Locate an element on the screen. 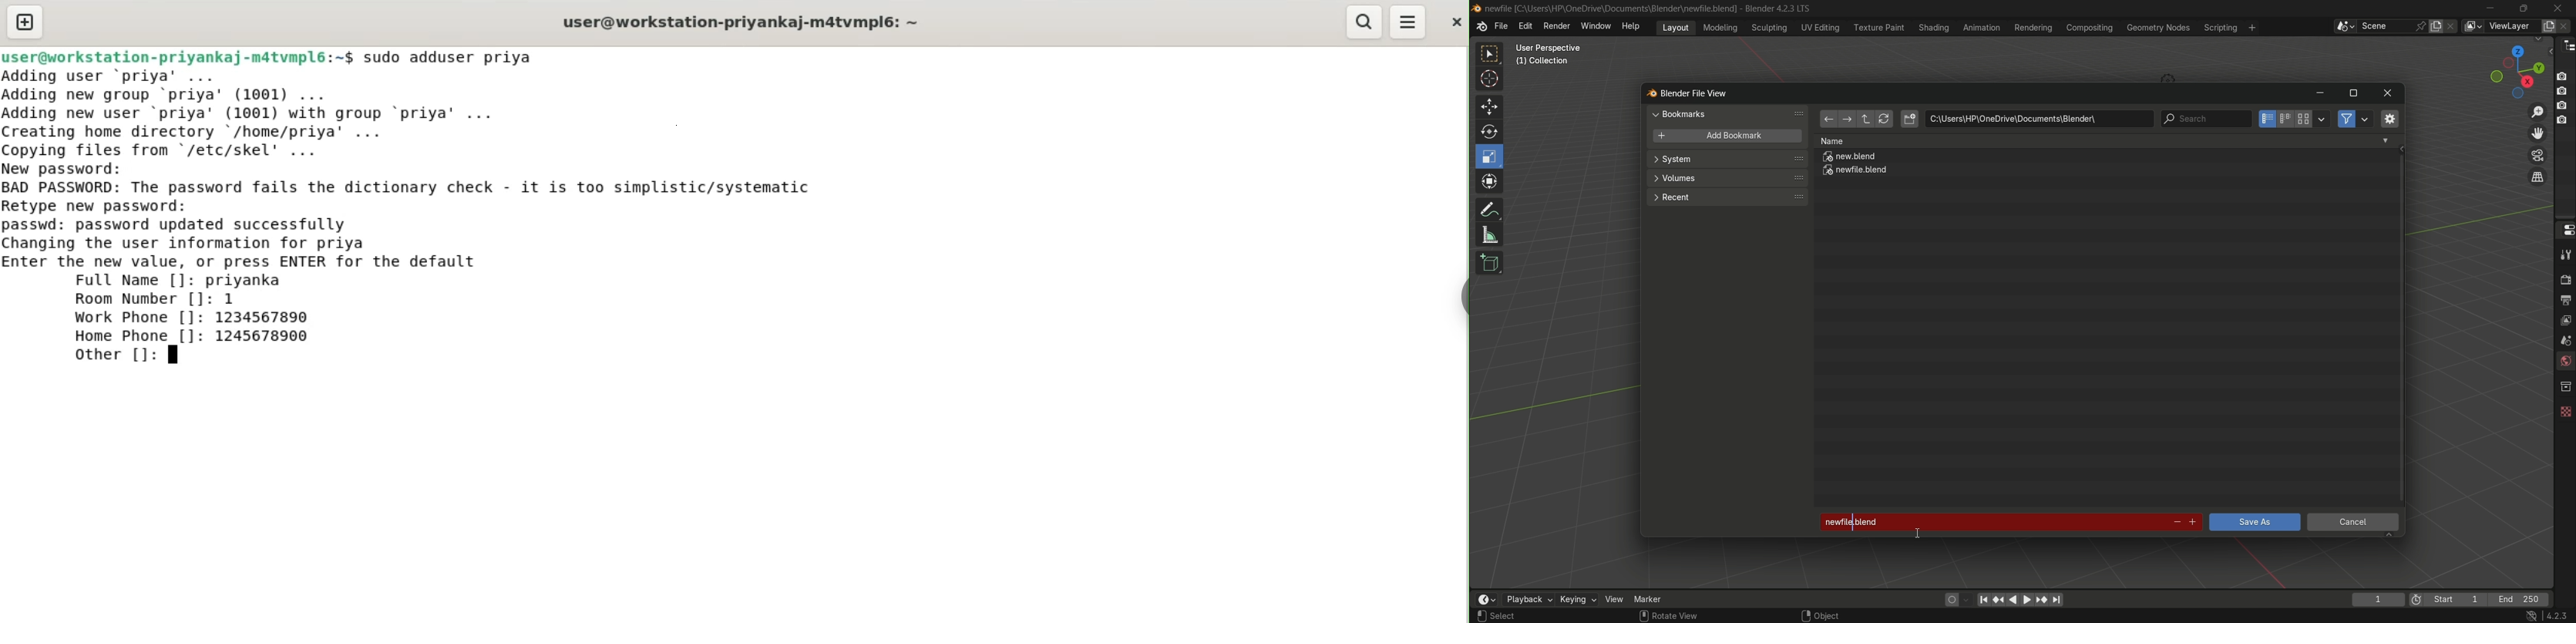 The height and width of the screenshot is (644, 2576). new scene is located at coordinates (2439, 26).